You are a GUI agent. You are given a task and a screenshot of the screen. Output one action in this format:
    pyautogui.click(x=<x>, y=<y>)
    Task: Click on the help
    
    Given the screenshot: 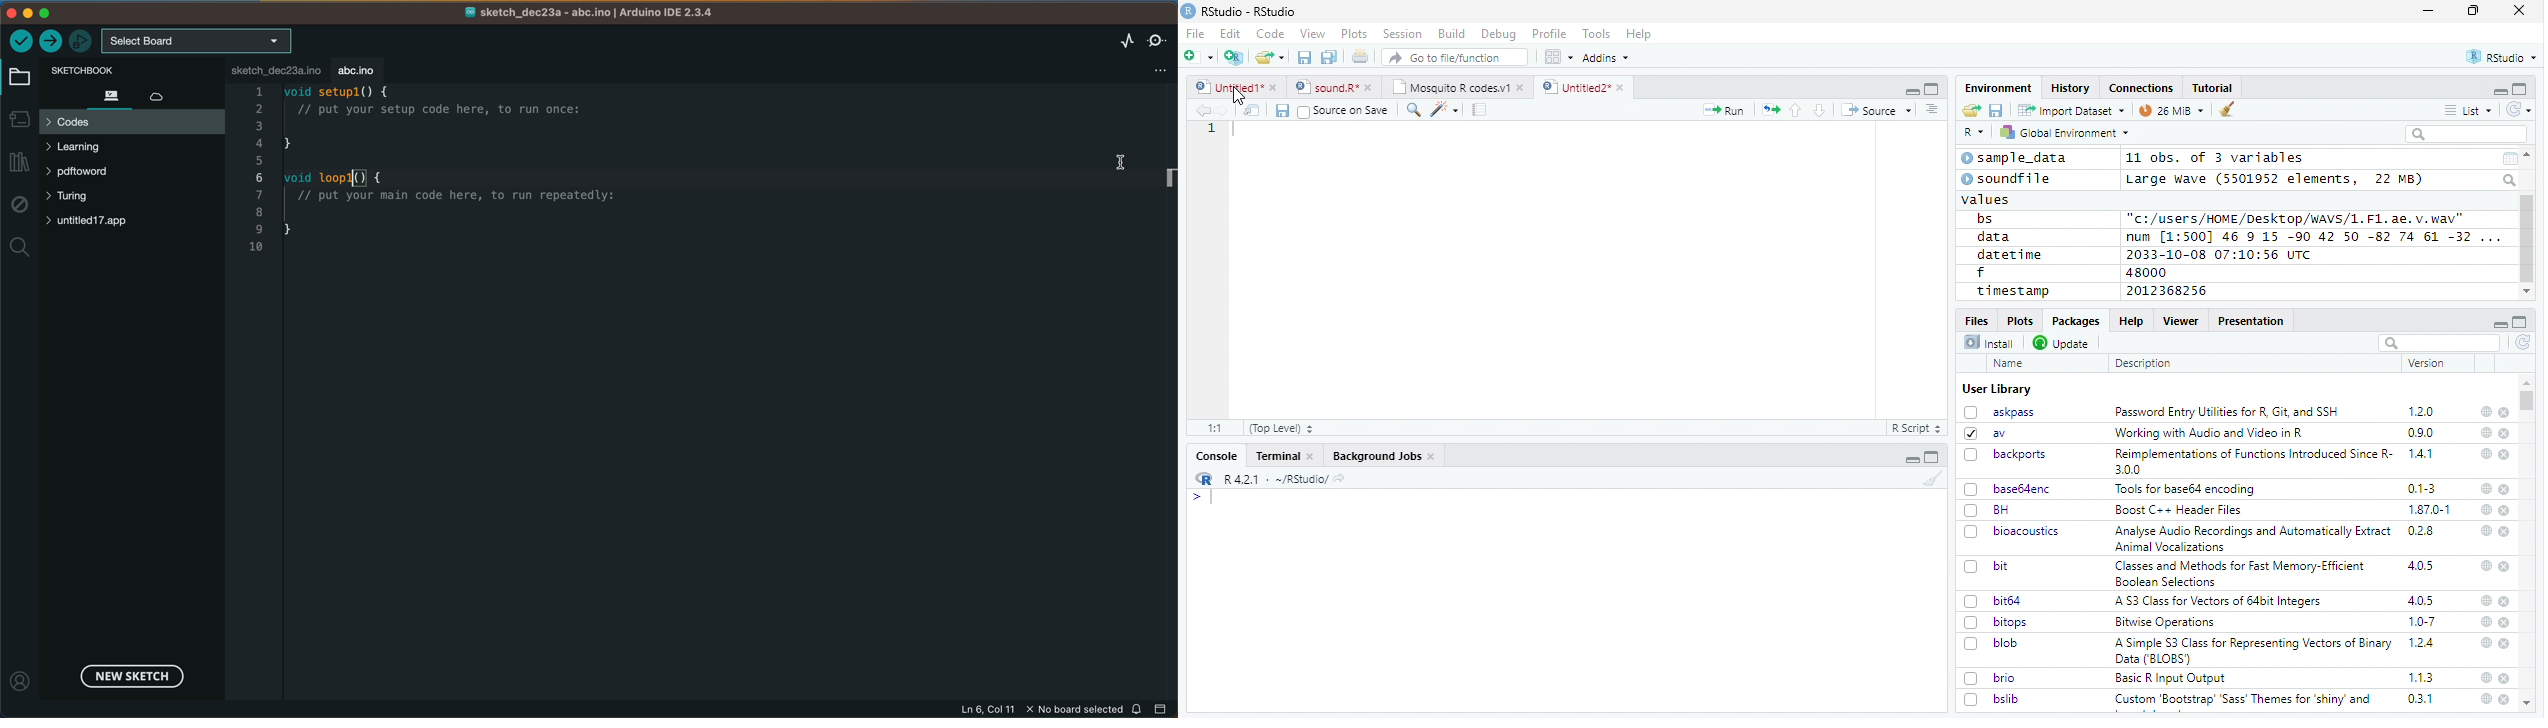 What is the action you would take?
    pyautogui.click(x=2484, y=642)
    